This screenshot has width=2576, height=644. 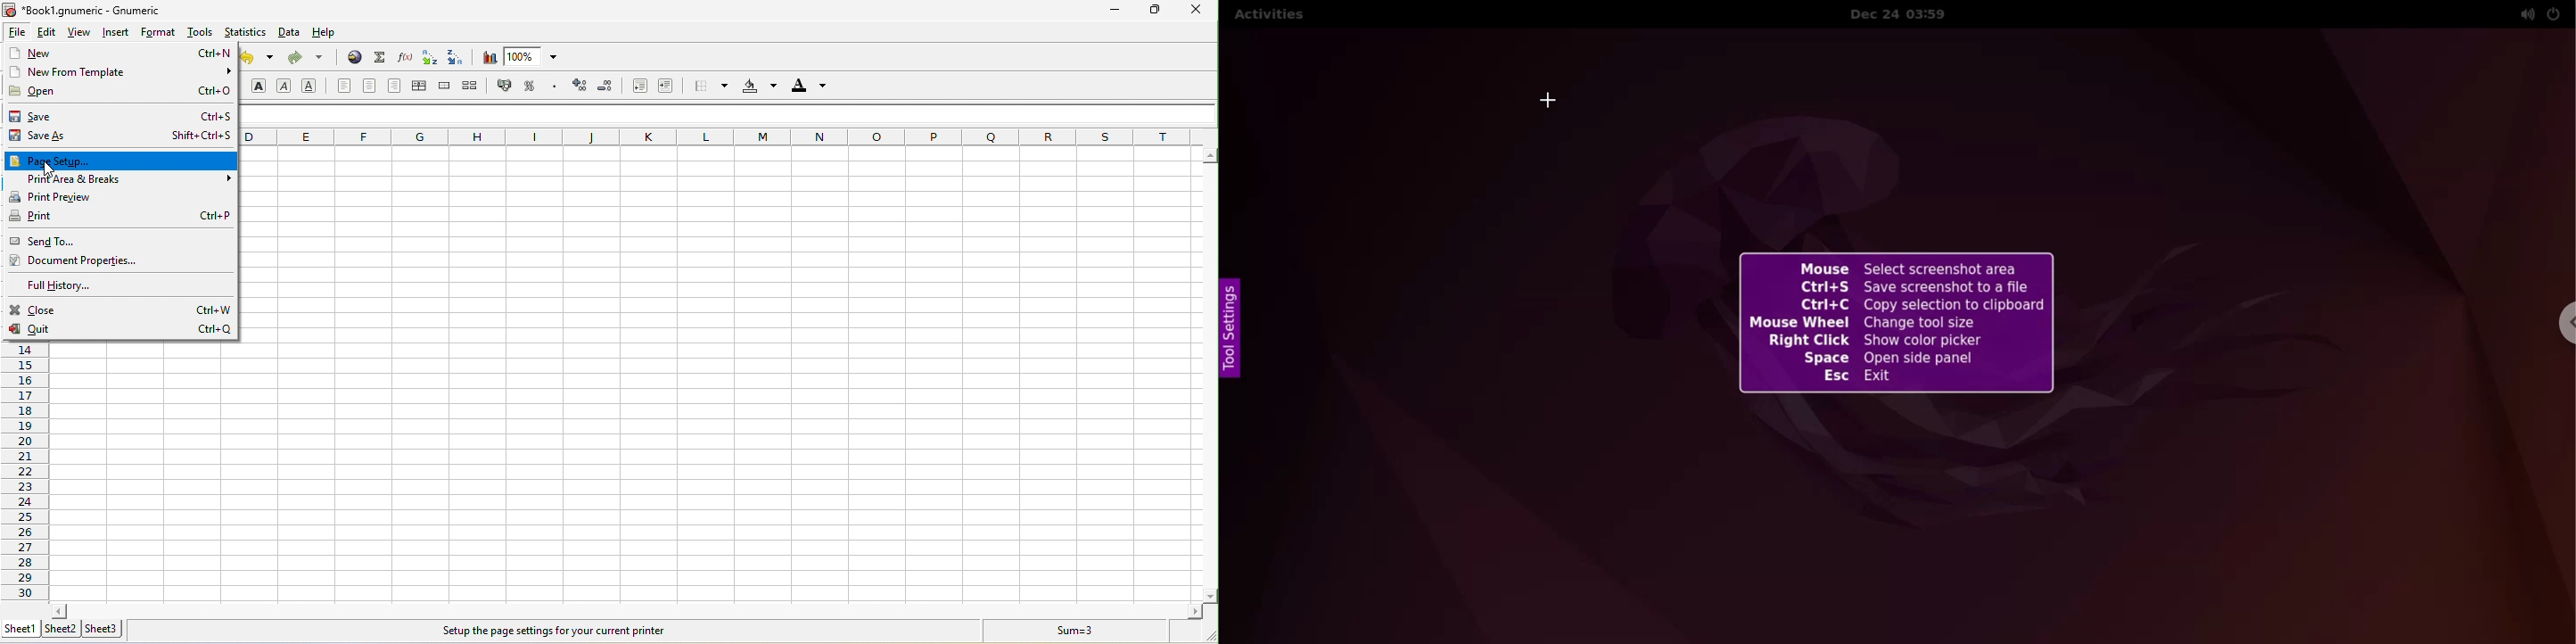 I want to click on file, so click(x=17, y=31).